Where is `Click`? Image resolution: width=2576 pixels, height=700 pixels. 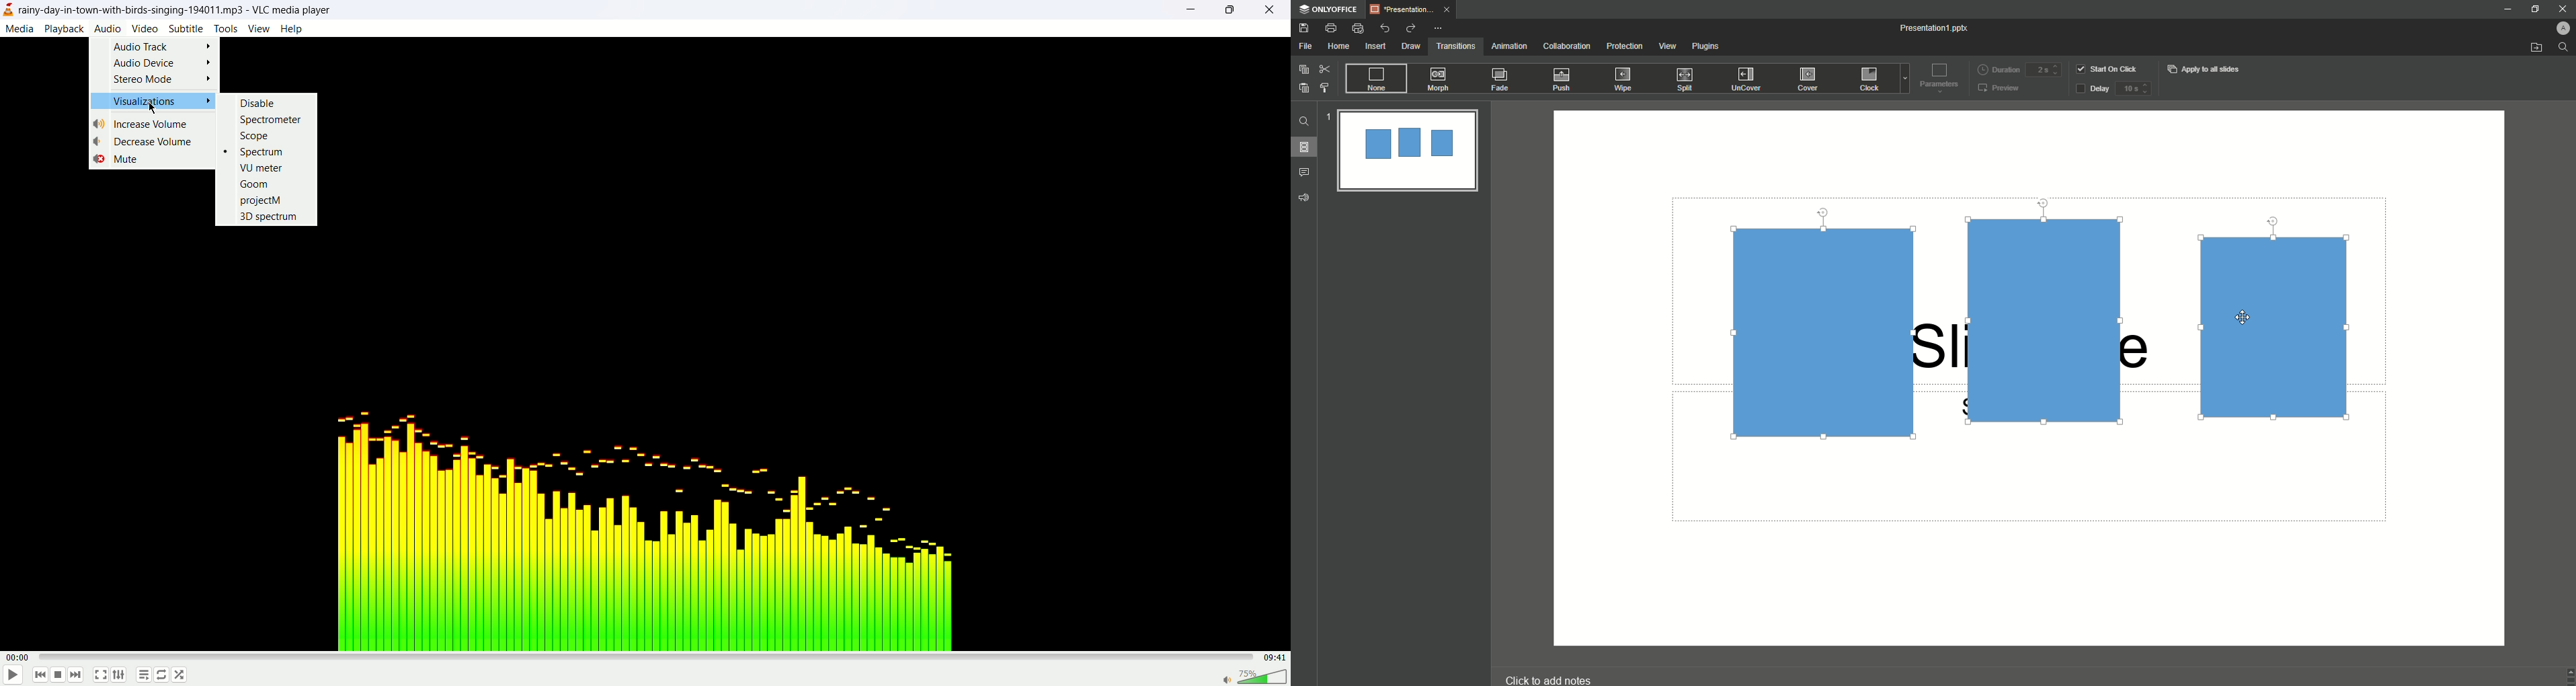
Click is located at coordinates (1871, 81).